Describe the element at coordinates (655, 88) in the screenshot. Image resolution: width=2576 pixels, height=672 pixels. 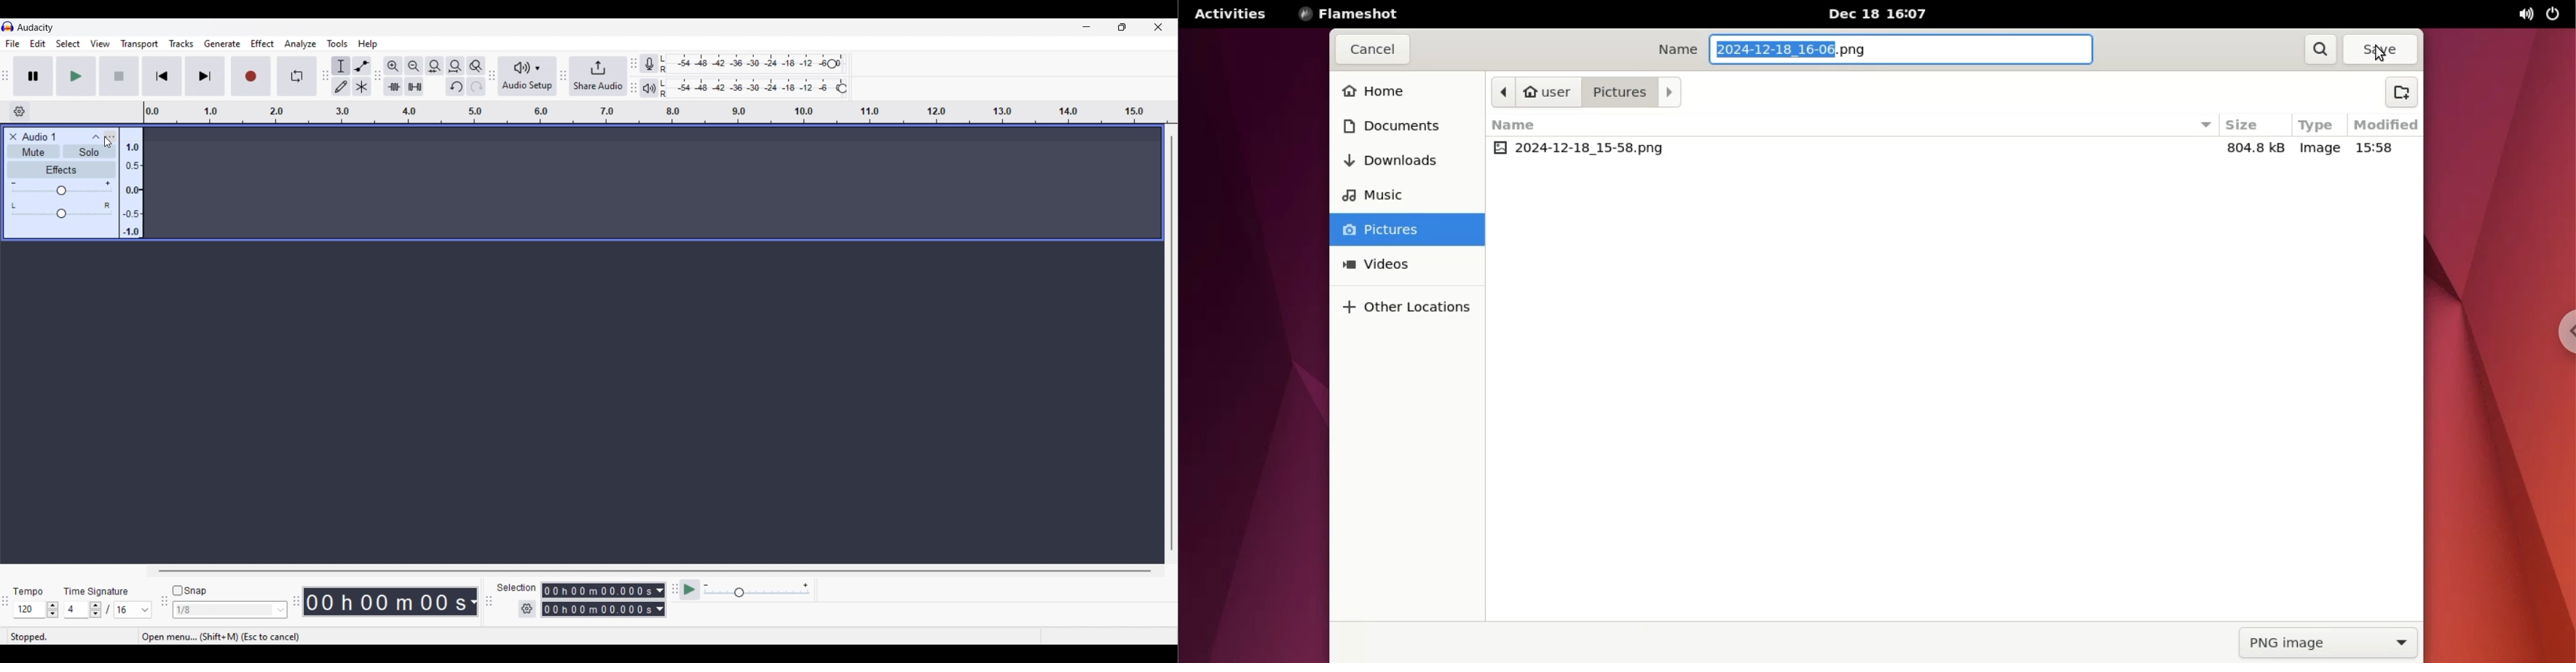
I see `Playback meter` at that location.